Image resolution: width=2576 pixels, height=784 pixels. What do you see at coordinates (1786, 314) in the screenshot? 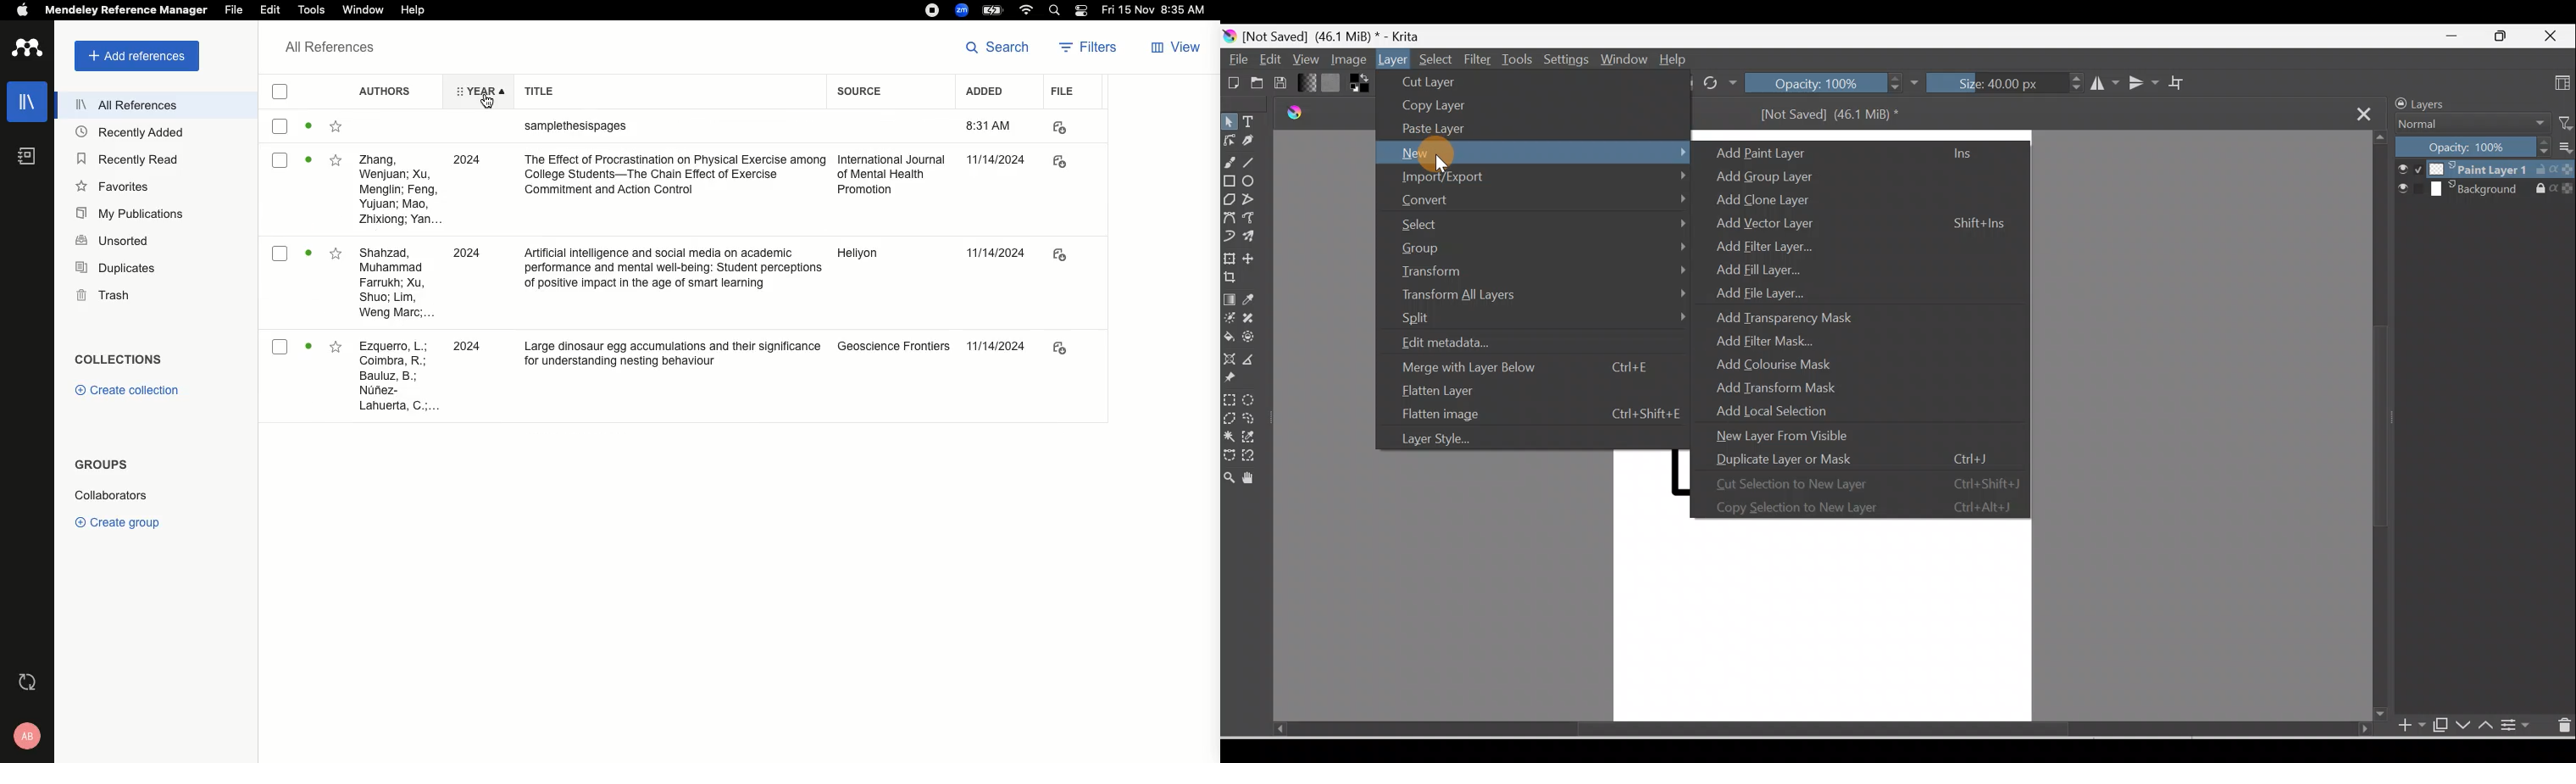
I see `Add transparency mask` at bounding box center [1786, 314].